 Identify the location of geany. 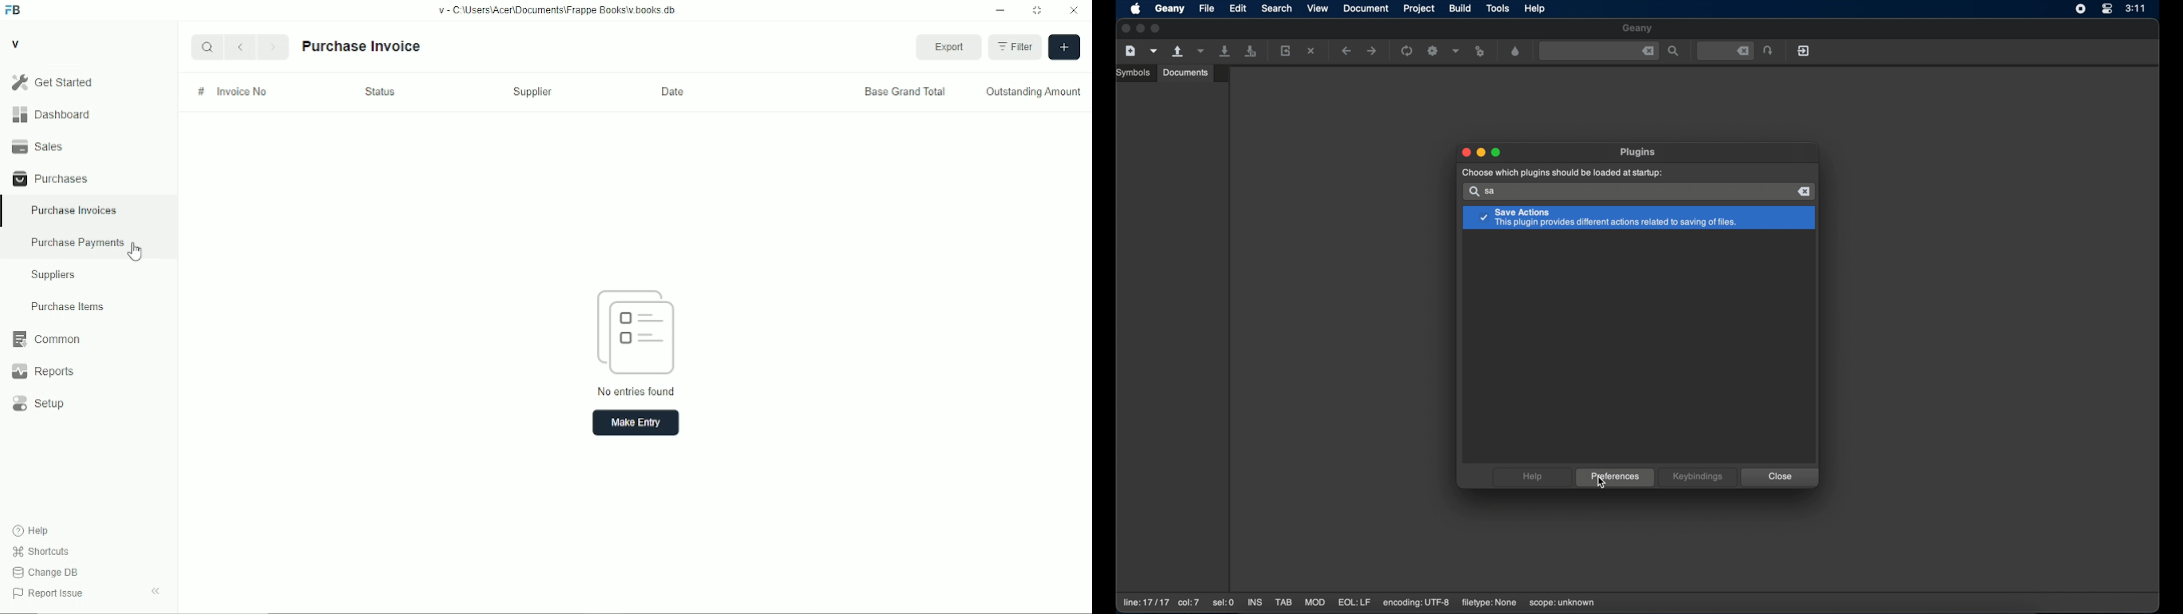
(1638, 29).